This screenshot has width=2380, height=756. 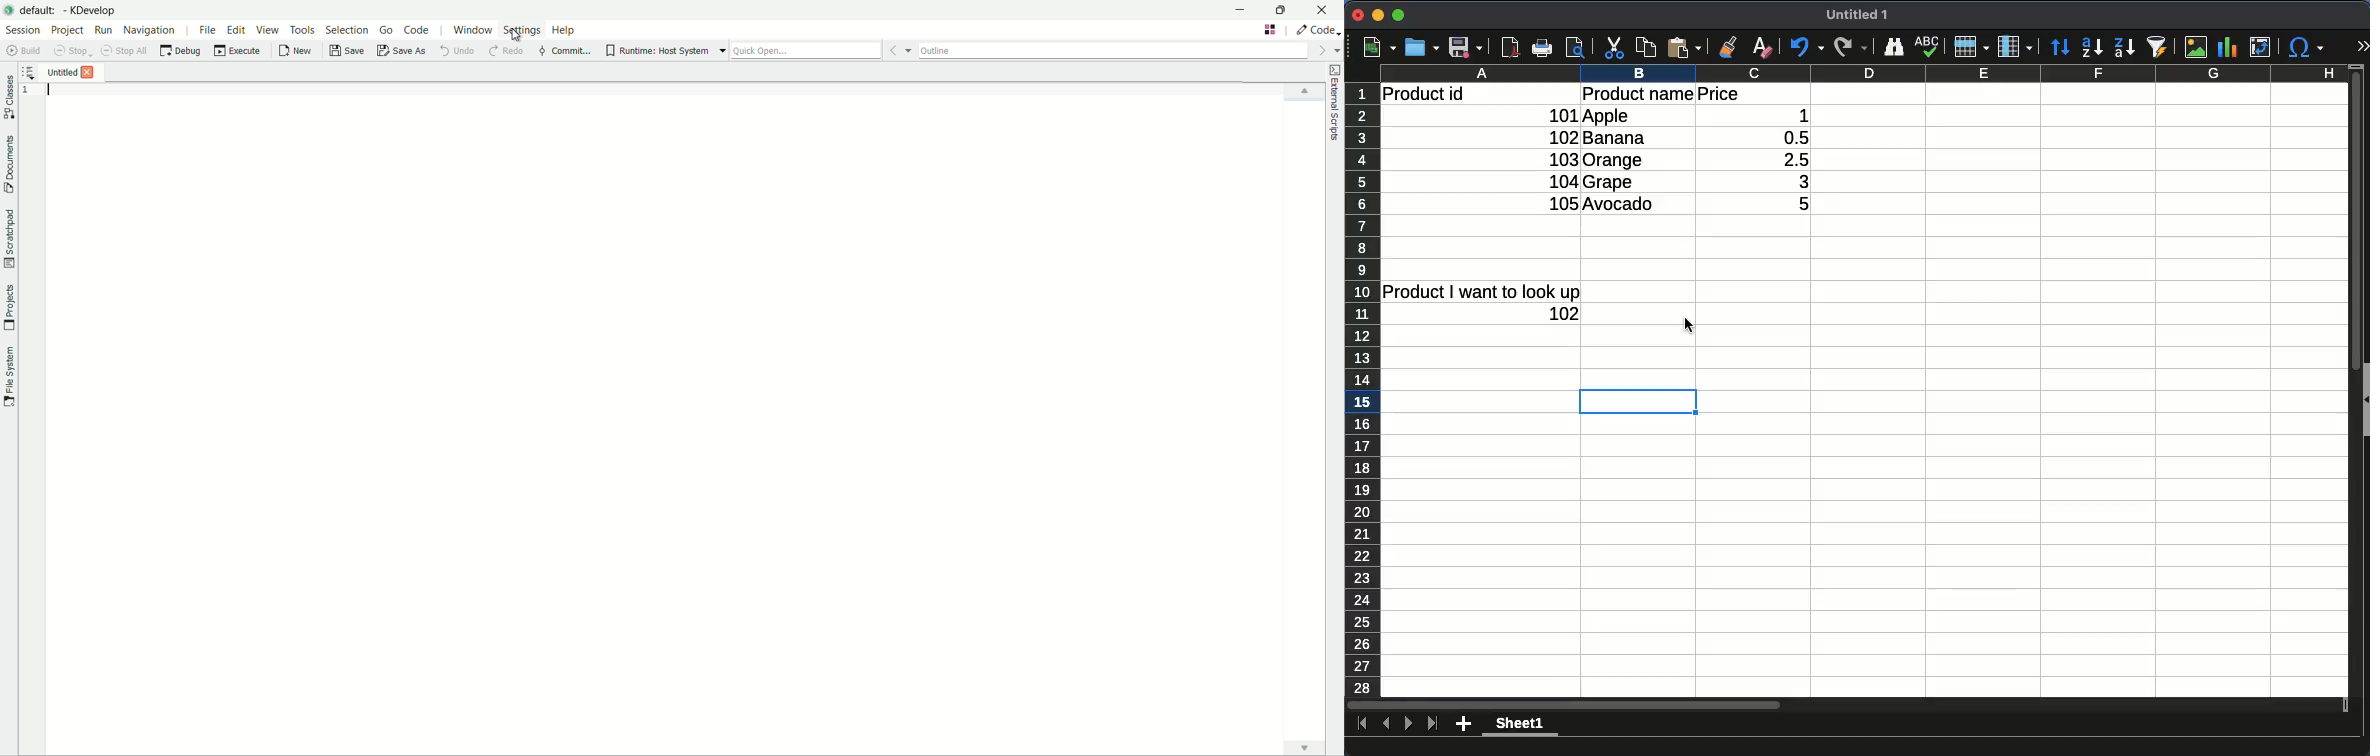 I want to click on 1, so click(x=1793, y=116).